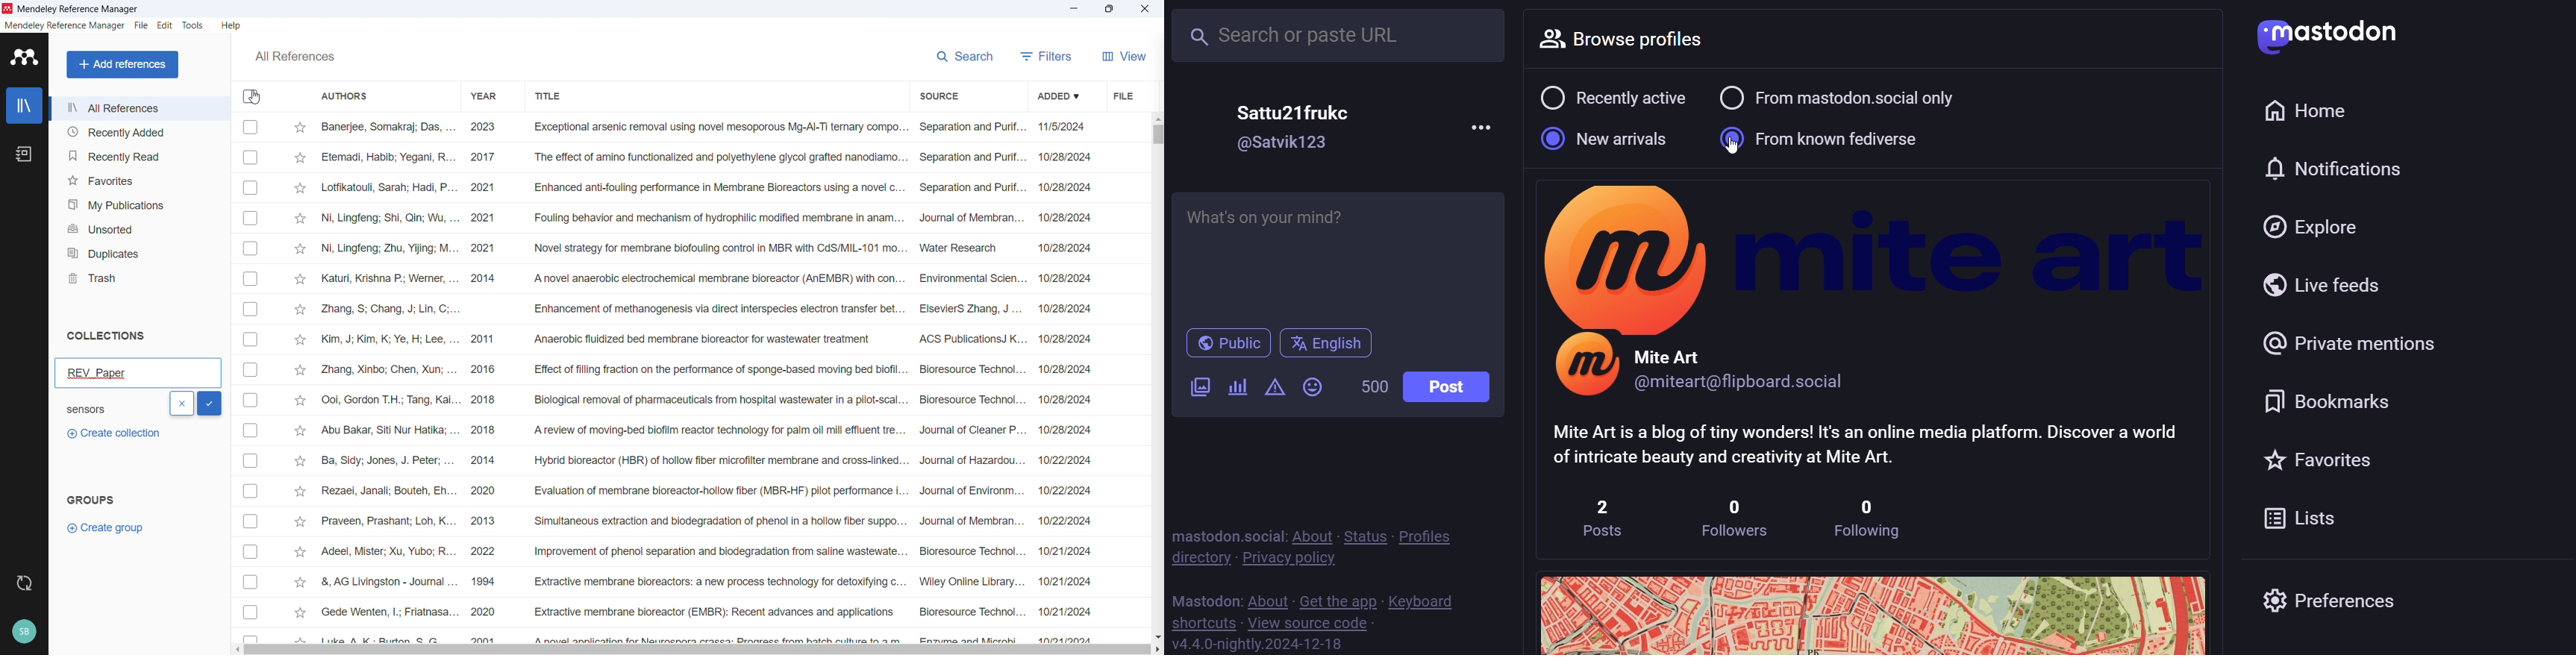 The image size is (2576, 672). I want to click on english, so click(1327, 345).